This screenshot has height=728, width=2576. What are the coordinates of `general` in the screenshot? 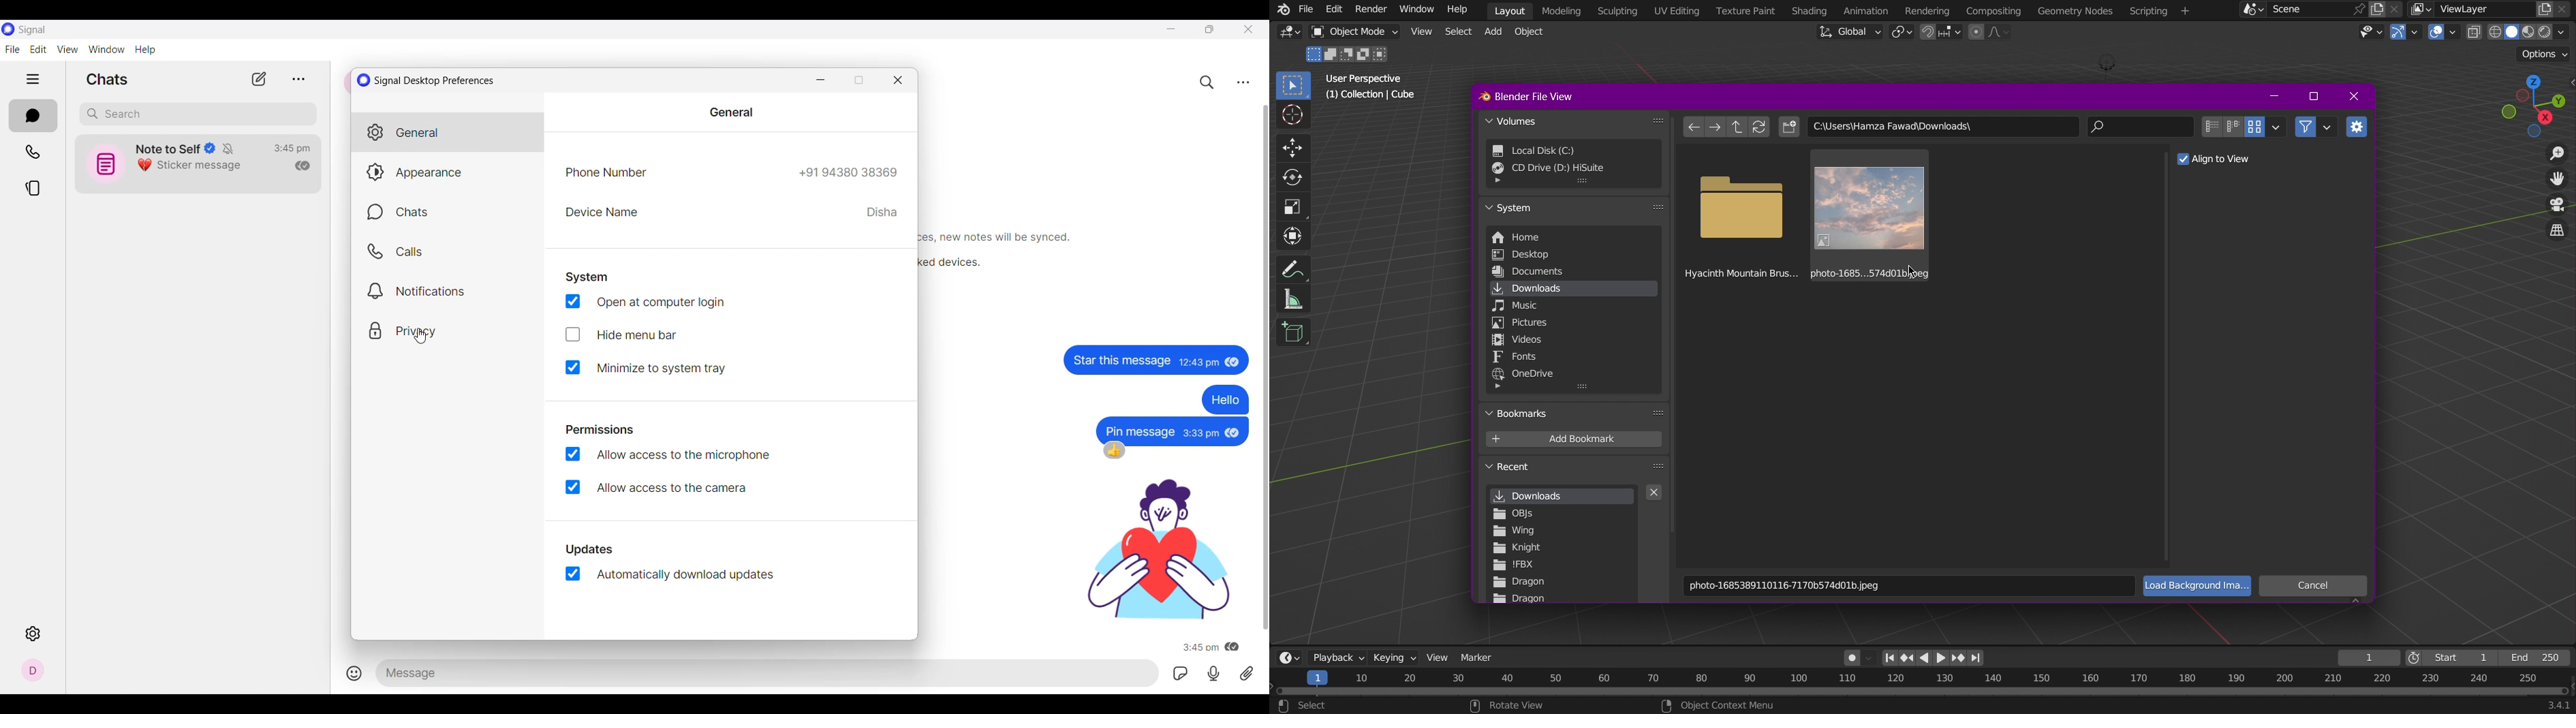 It's located at (731, 110).